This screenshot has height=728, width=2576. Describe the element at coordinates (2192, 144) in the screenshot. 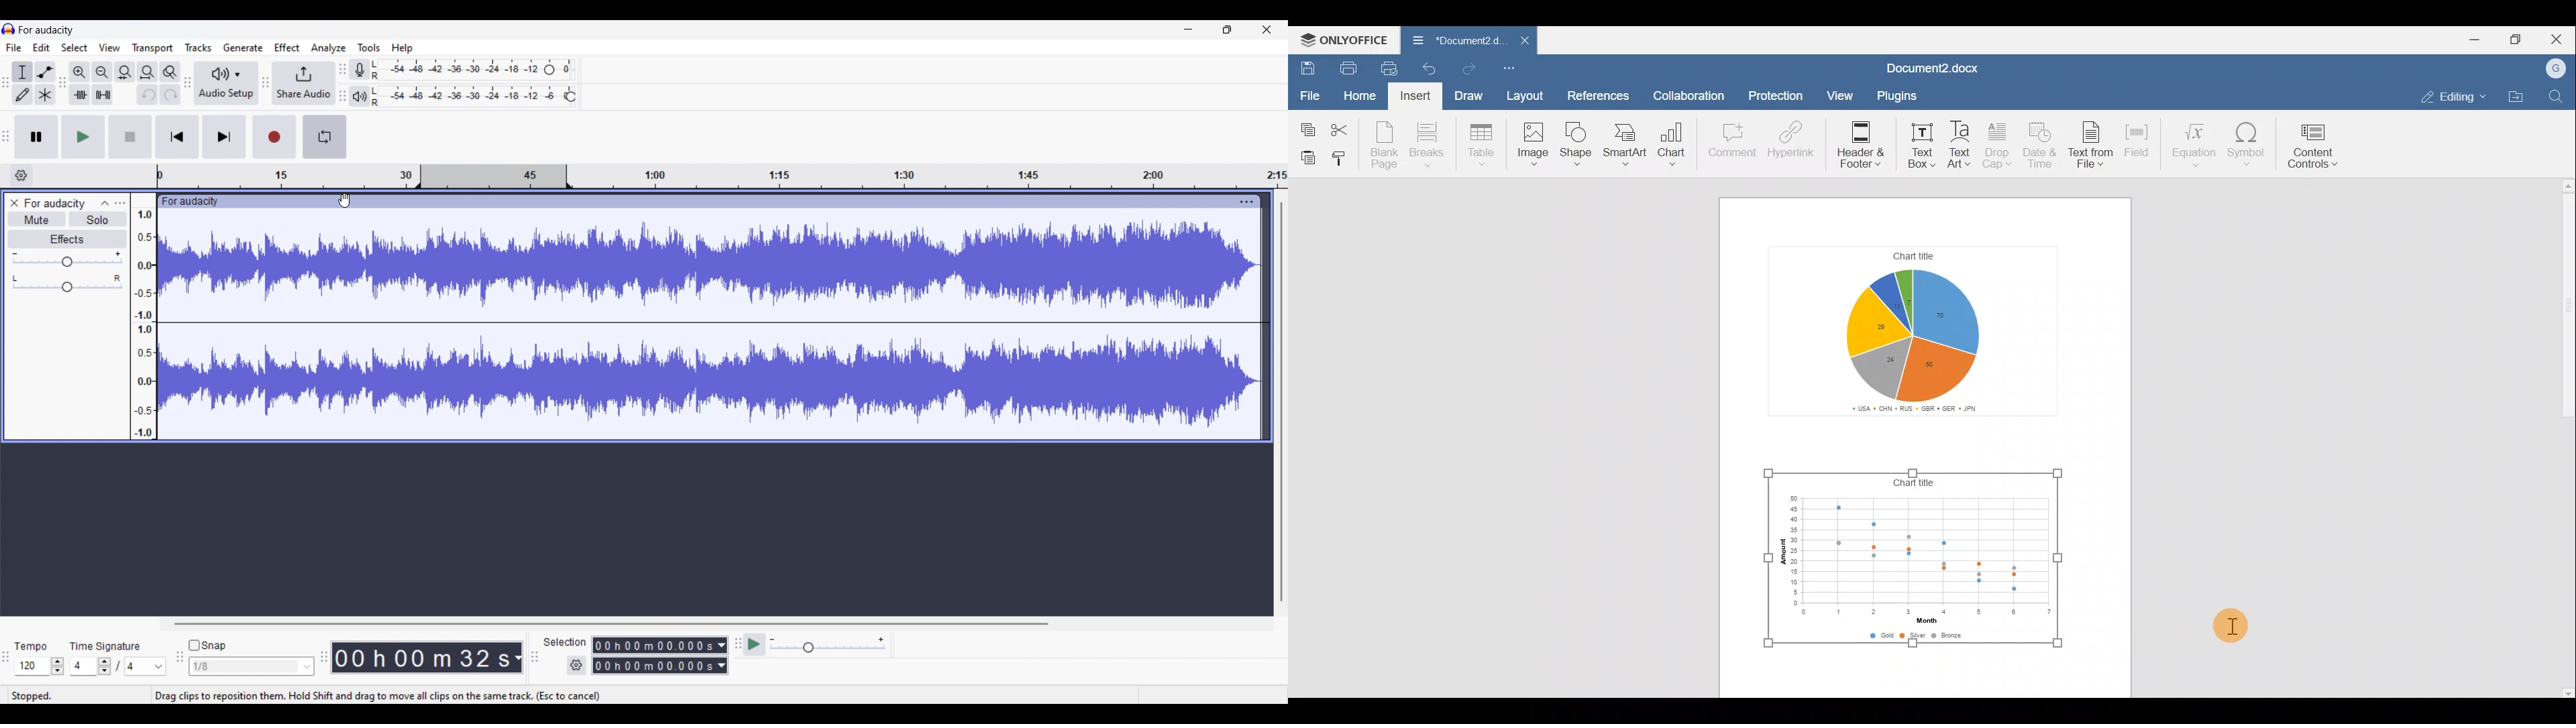

I see `Equation` at that location.